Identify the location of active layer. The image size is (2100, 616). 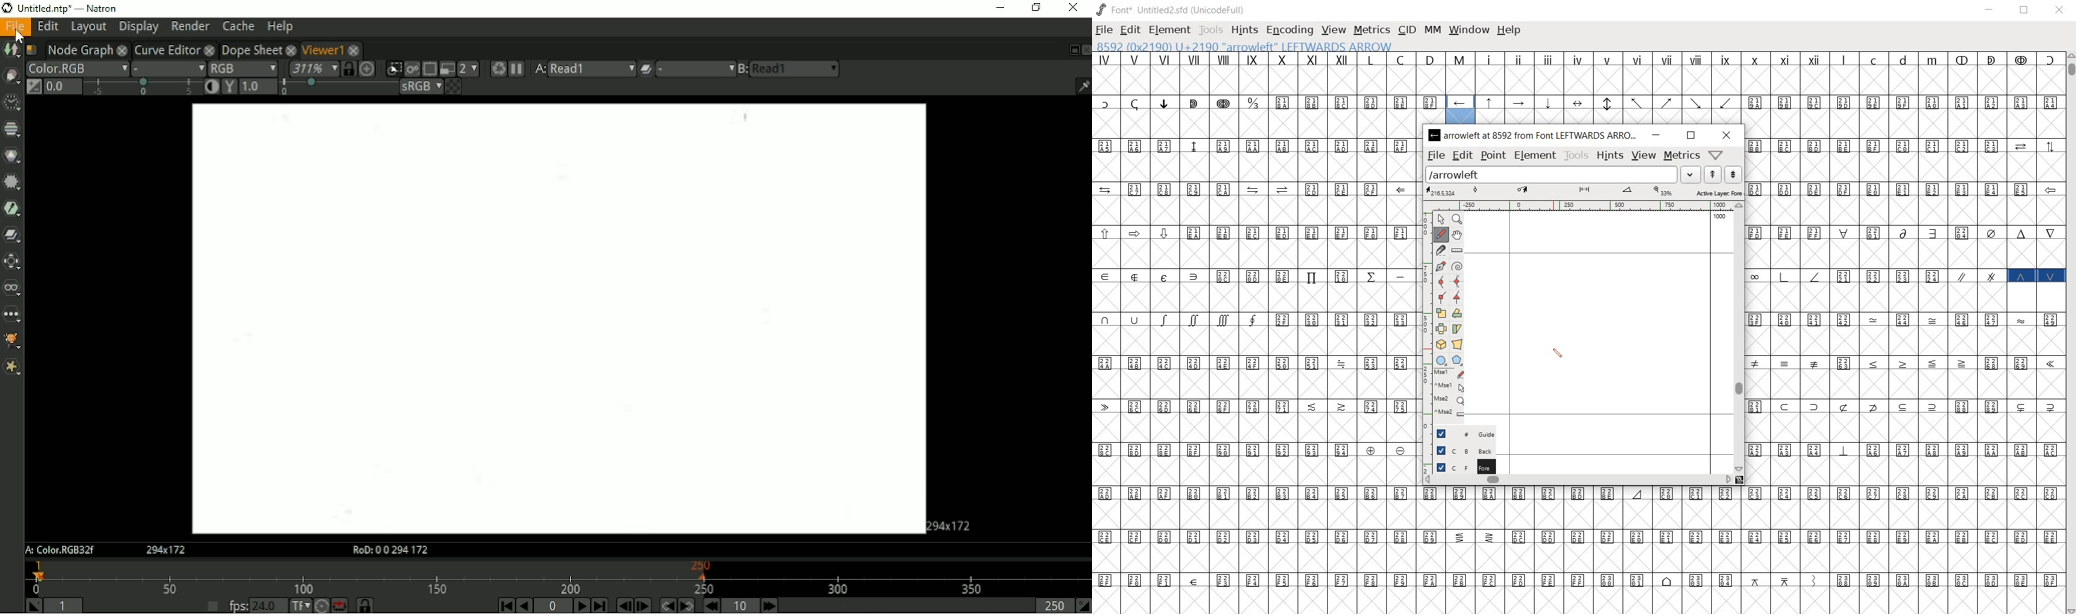
(1584, 192).